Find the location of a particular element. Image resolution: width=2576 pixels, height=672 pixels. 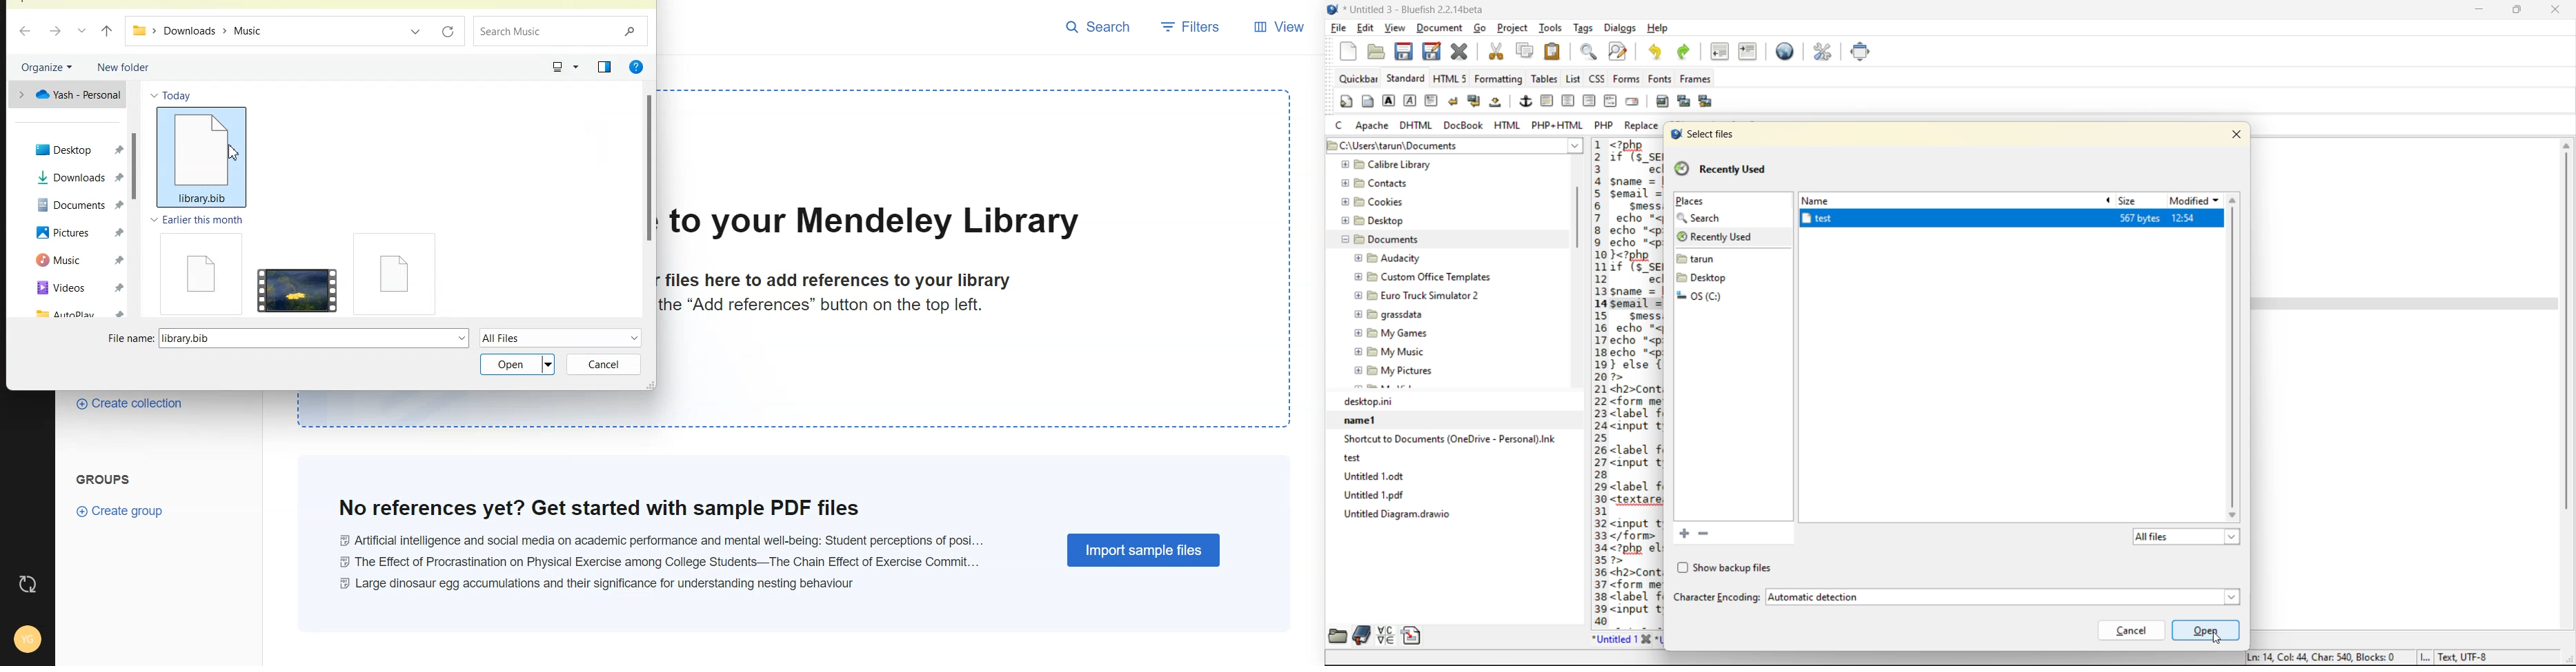

horizontal rule is located at coordinates (1548, 101).